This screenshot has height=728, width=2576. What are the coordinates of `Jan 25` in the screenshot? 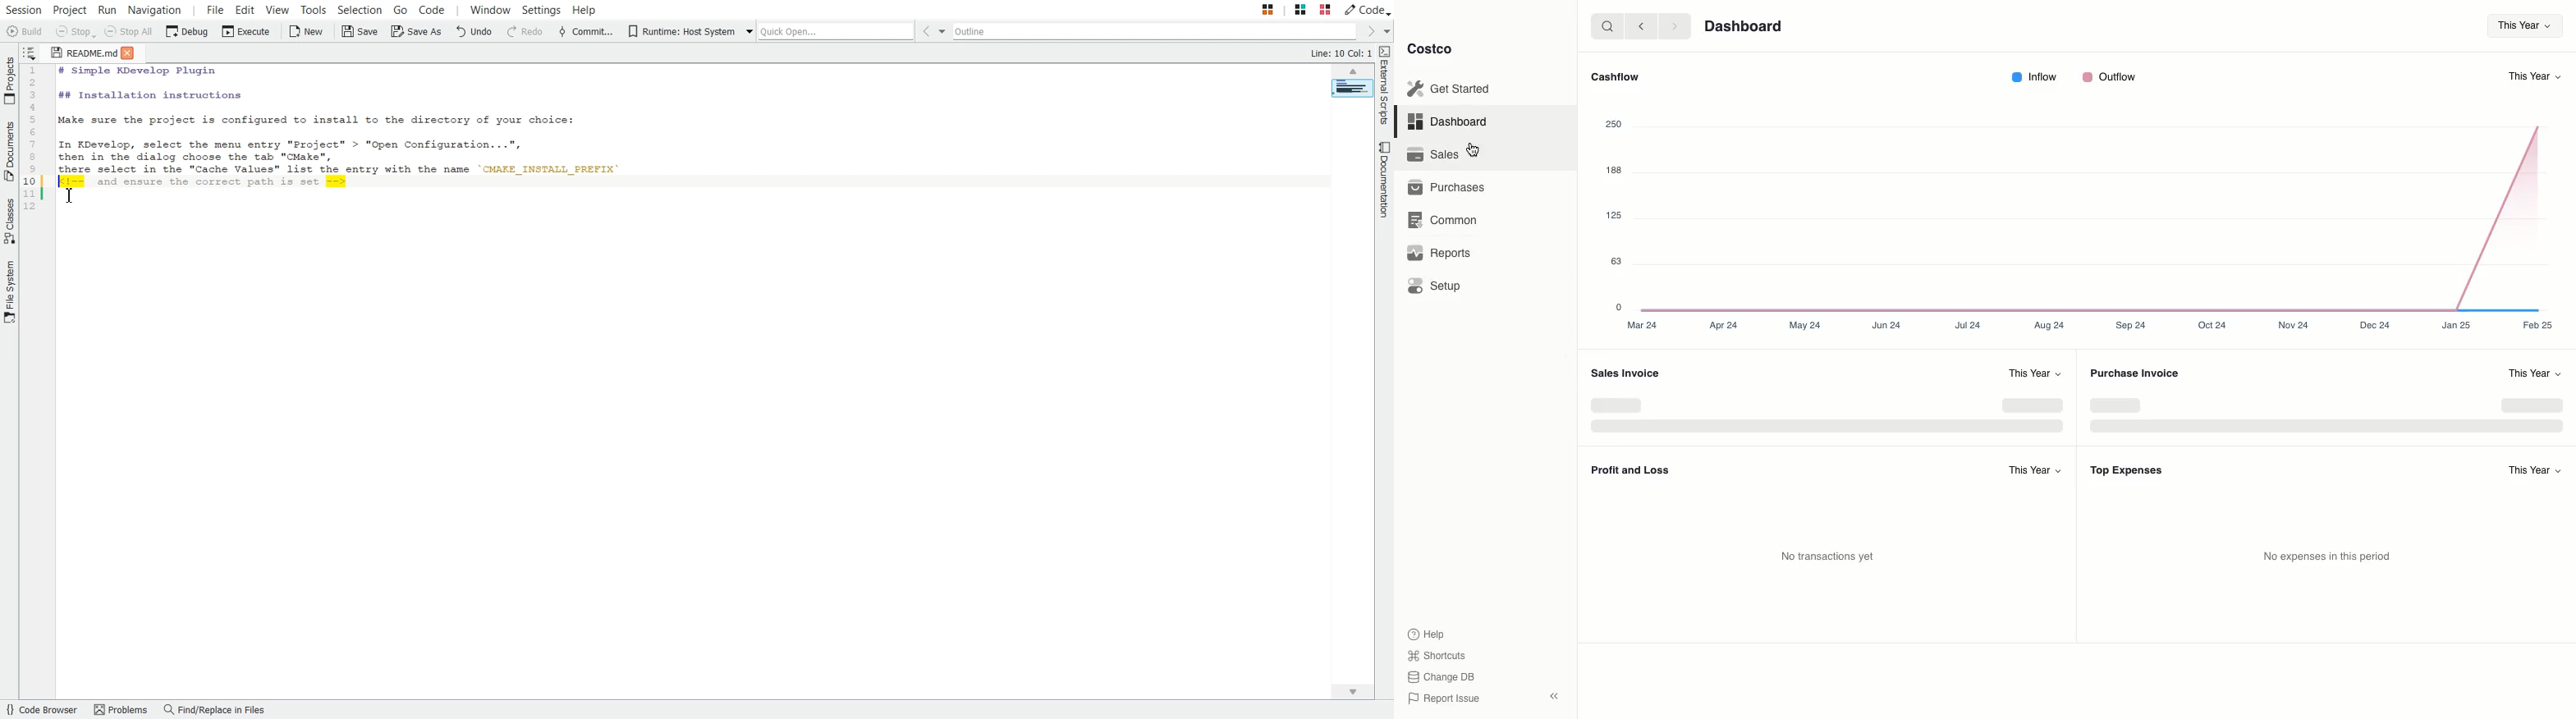 It's located at (2456, 324).